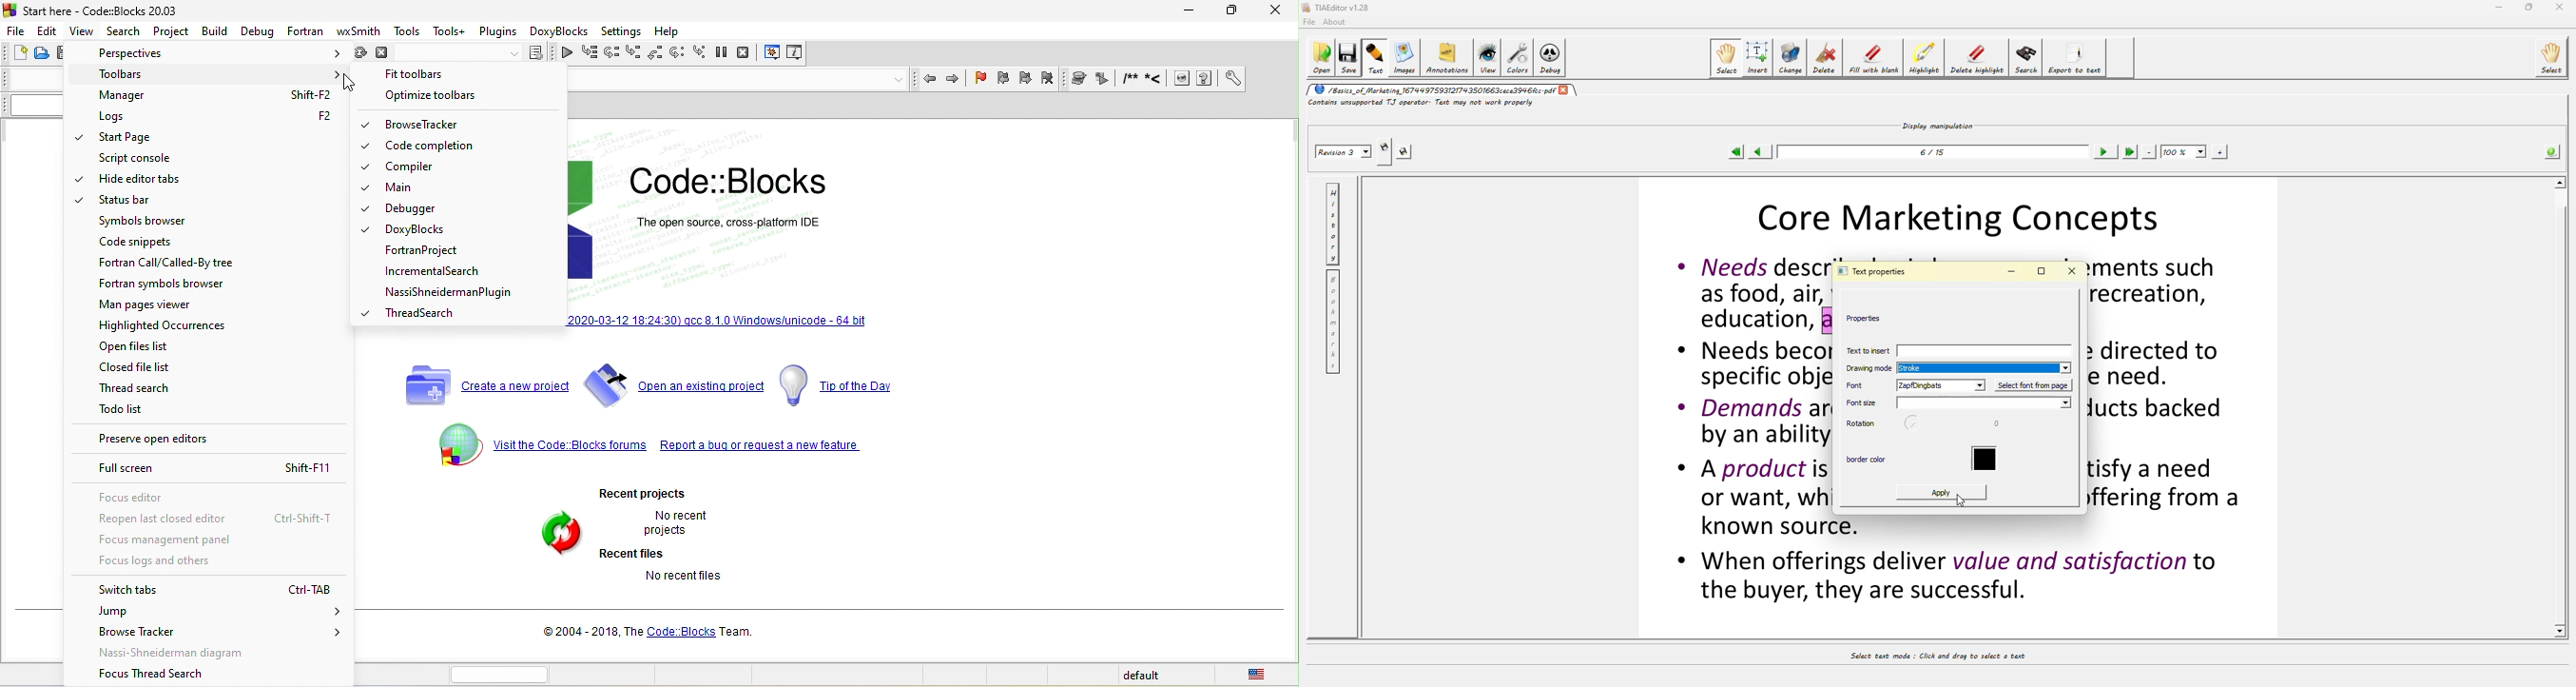 This screenshot has height=700, width=2576. What do you see at coordinates (357, 31) in the screenshot?
I see `wx smith` at bounding box center [357, 31].